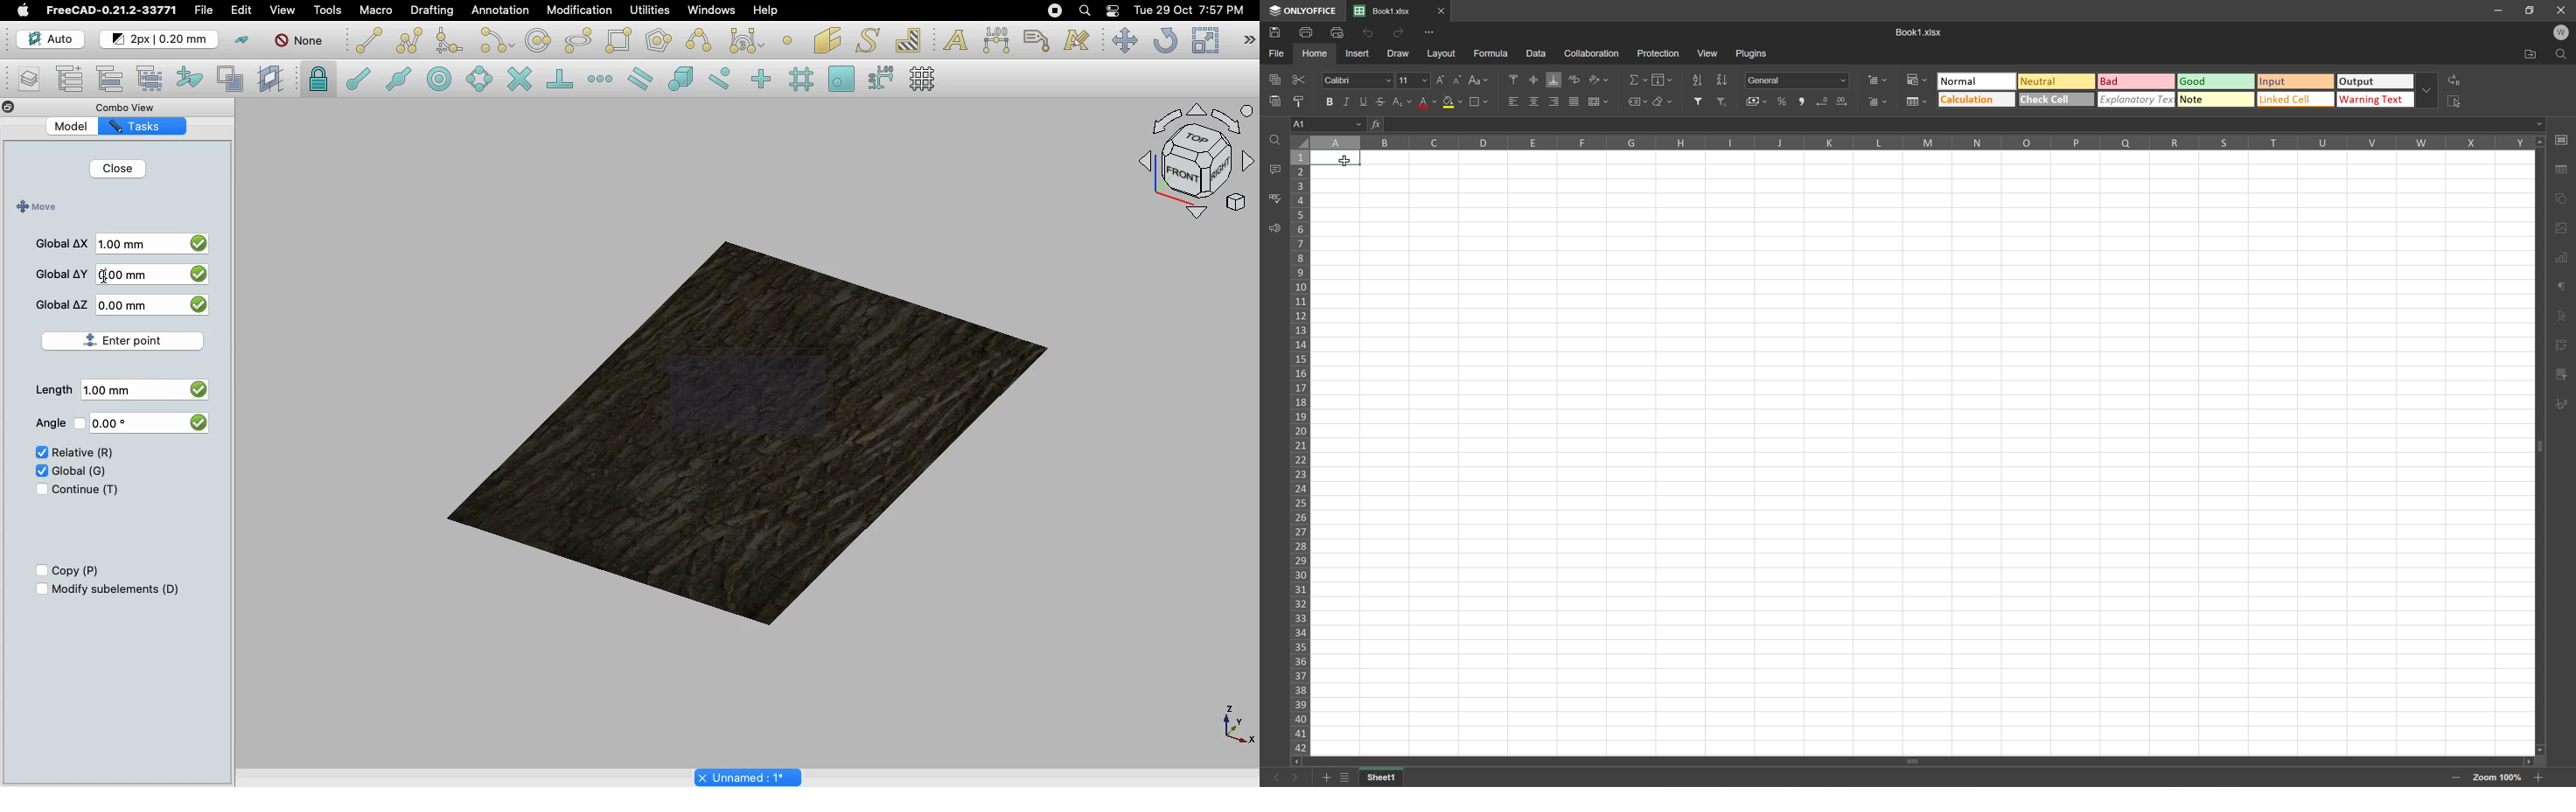 Image resolution: width=2576 pixels, height=812 pixels. I want to click on Summation, so click(1636, 80).